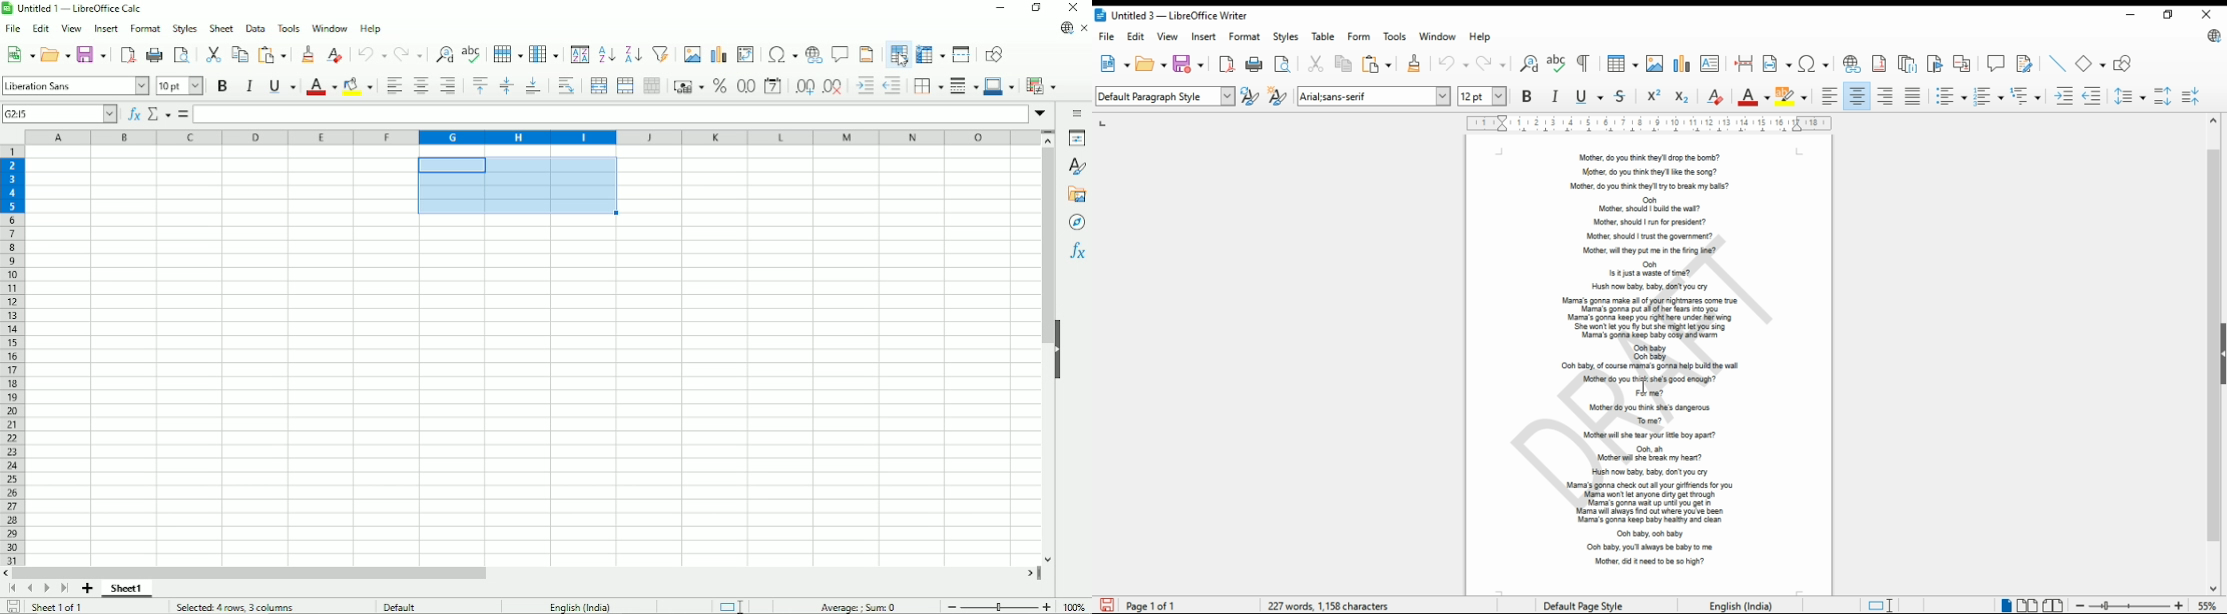 This screenshot has width=2240, height=616. Describe the element at coordinates (1278, 96) in the screenshot. I see `new style from selection` at that location.